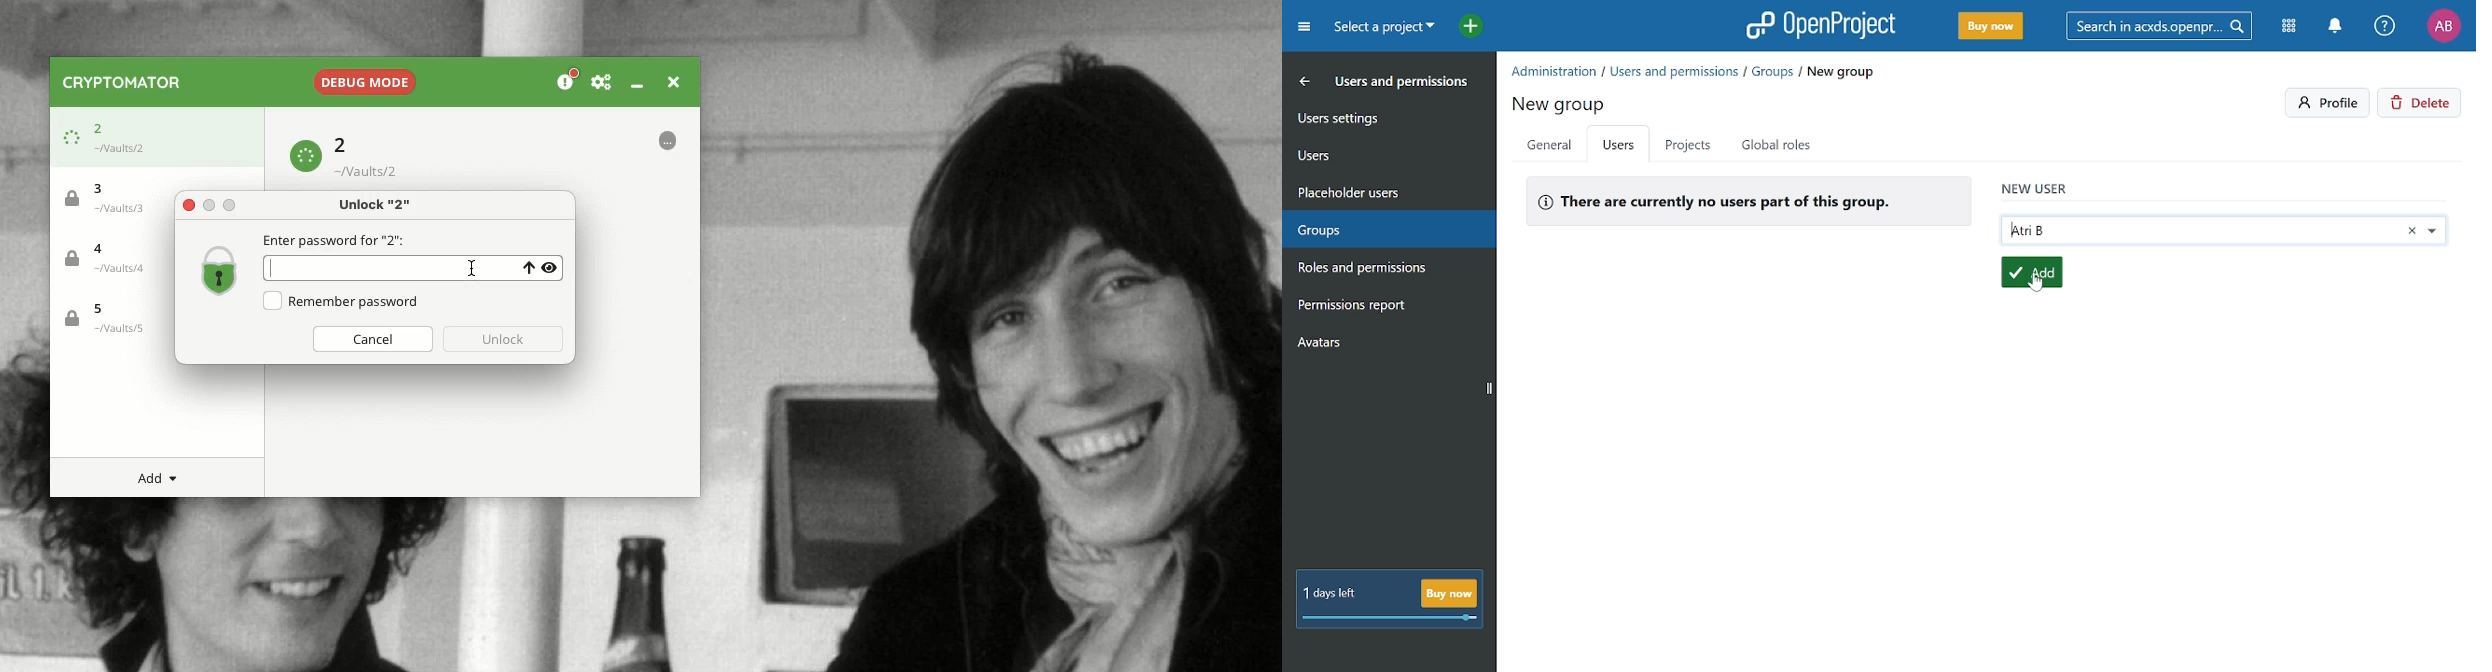  What do you see at coordinates (1384, 226) in the screenshot?
I see `Groups` at bounding box center [1384, 226].